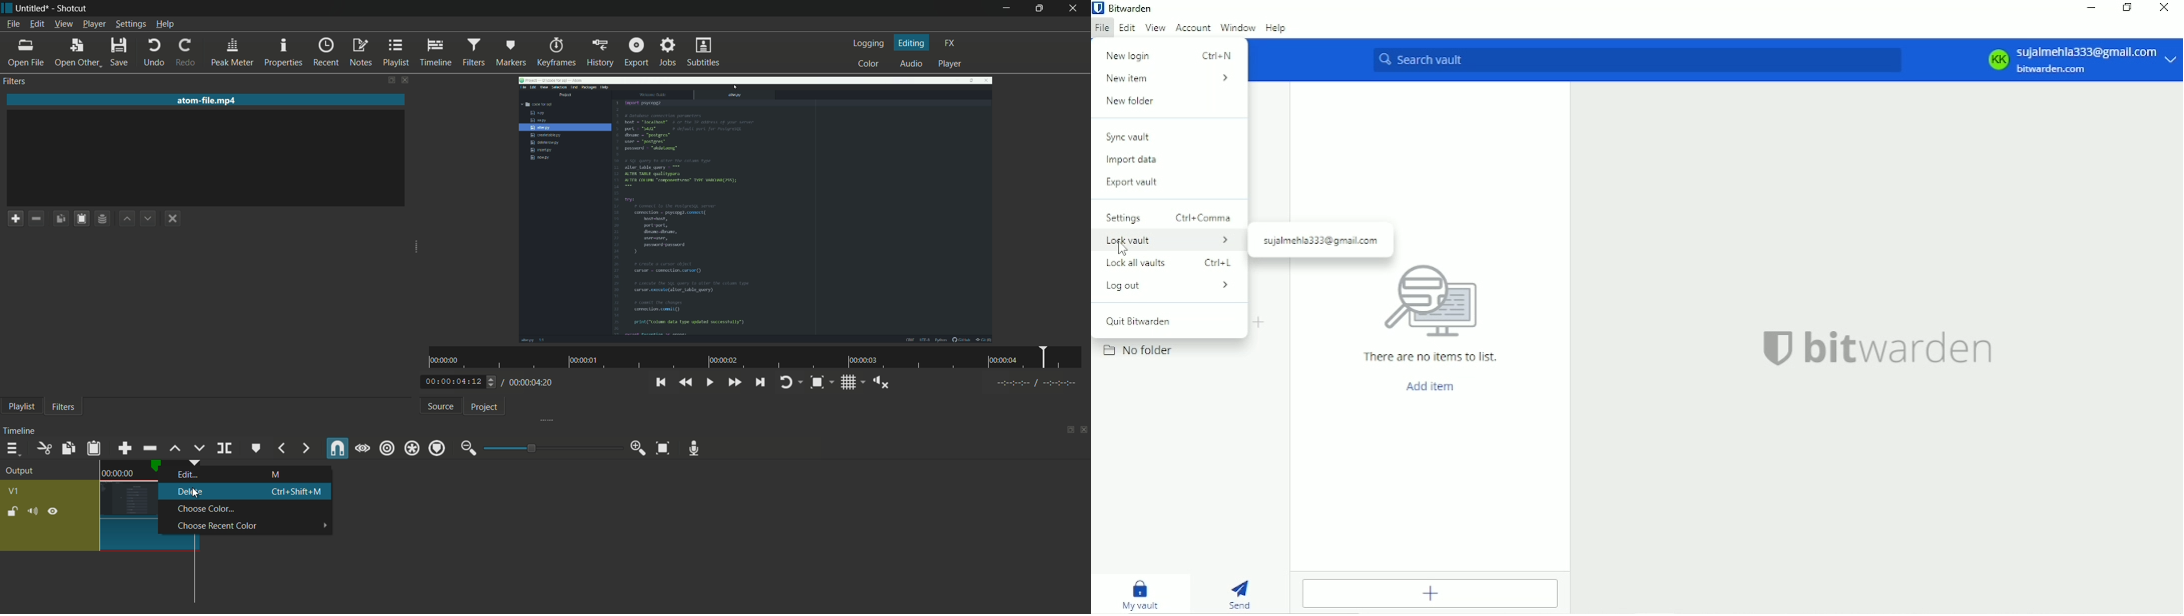  Describe the element at coordinates (1124, 250) in the screenshot. I see `cursor` at that location.